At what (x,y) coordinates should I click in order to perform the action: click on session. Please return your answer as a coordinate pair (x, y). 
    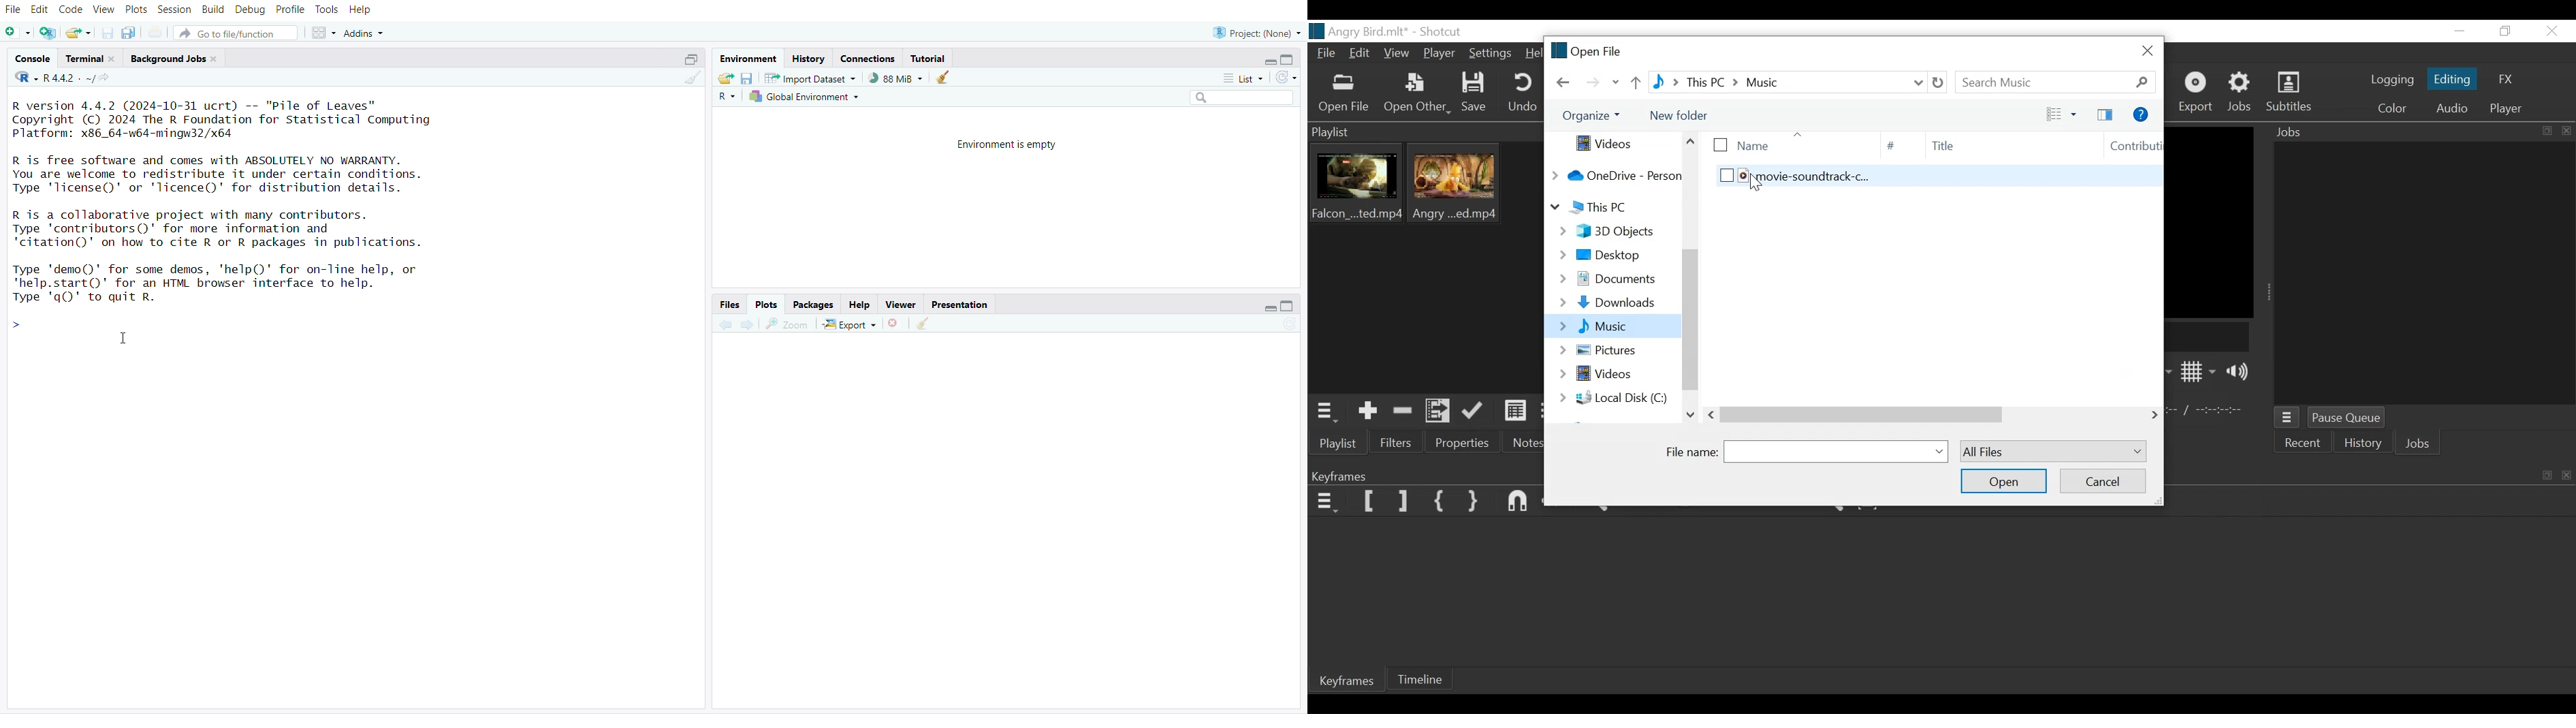
    Looking at the image, I should click on (176, 10).